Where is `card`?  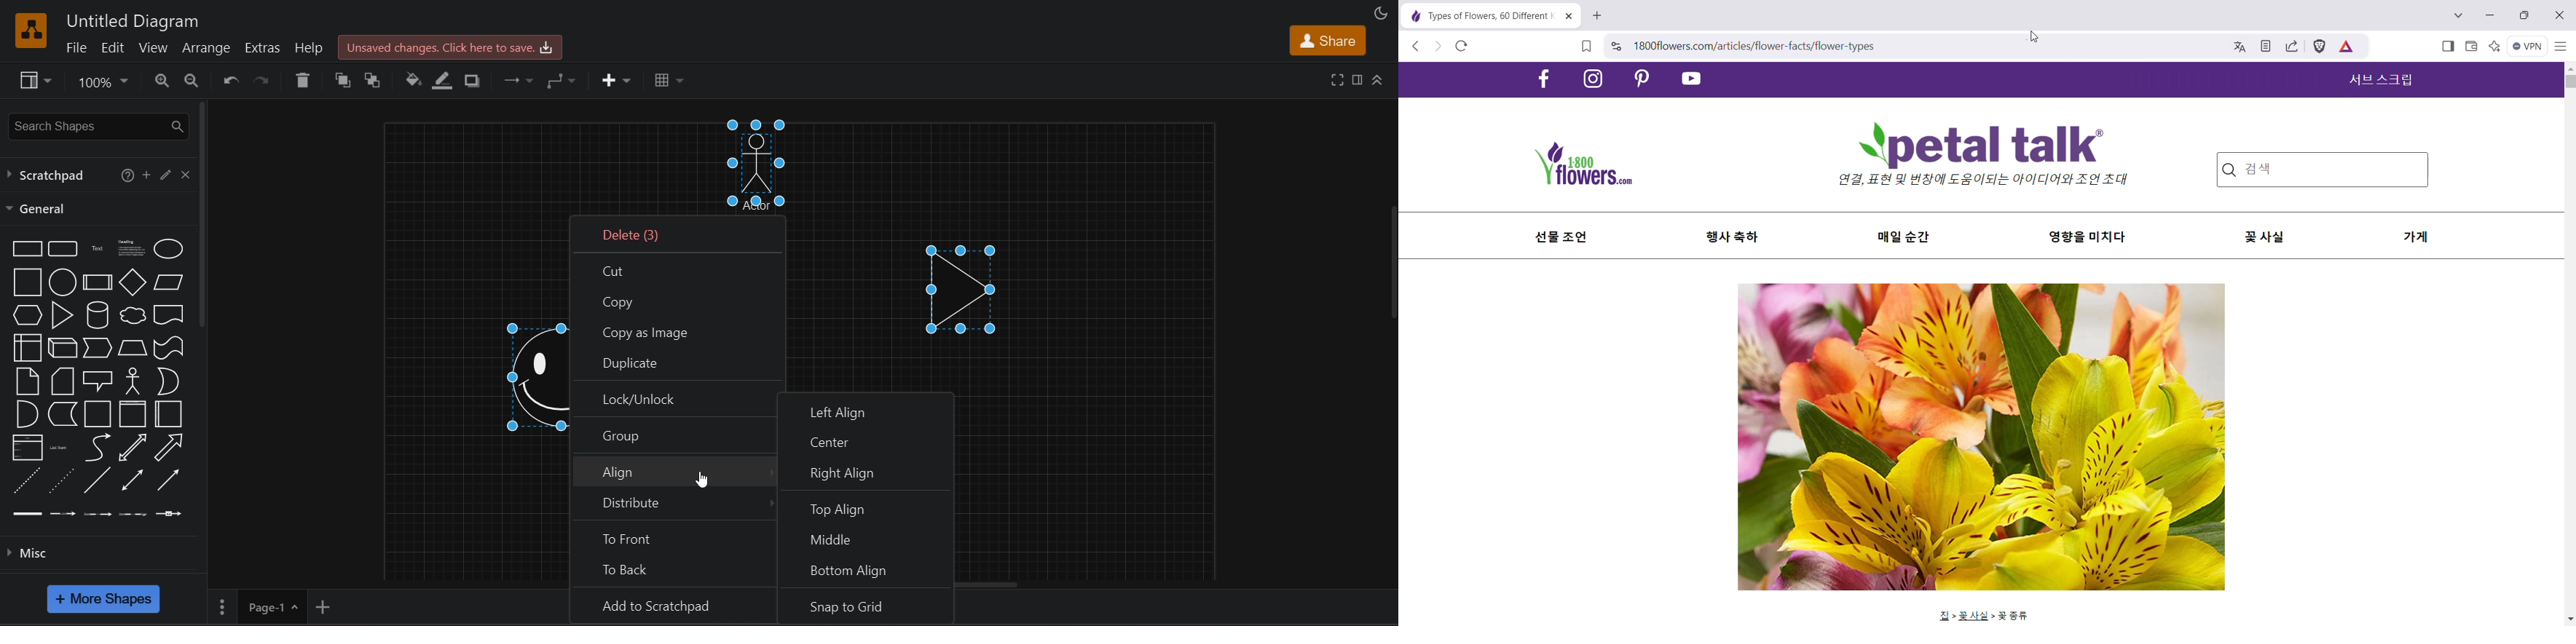
card is located at coordinates (59, 379).